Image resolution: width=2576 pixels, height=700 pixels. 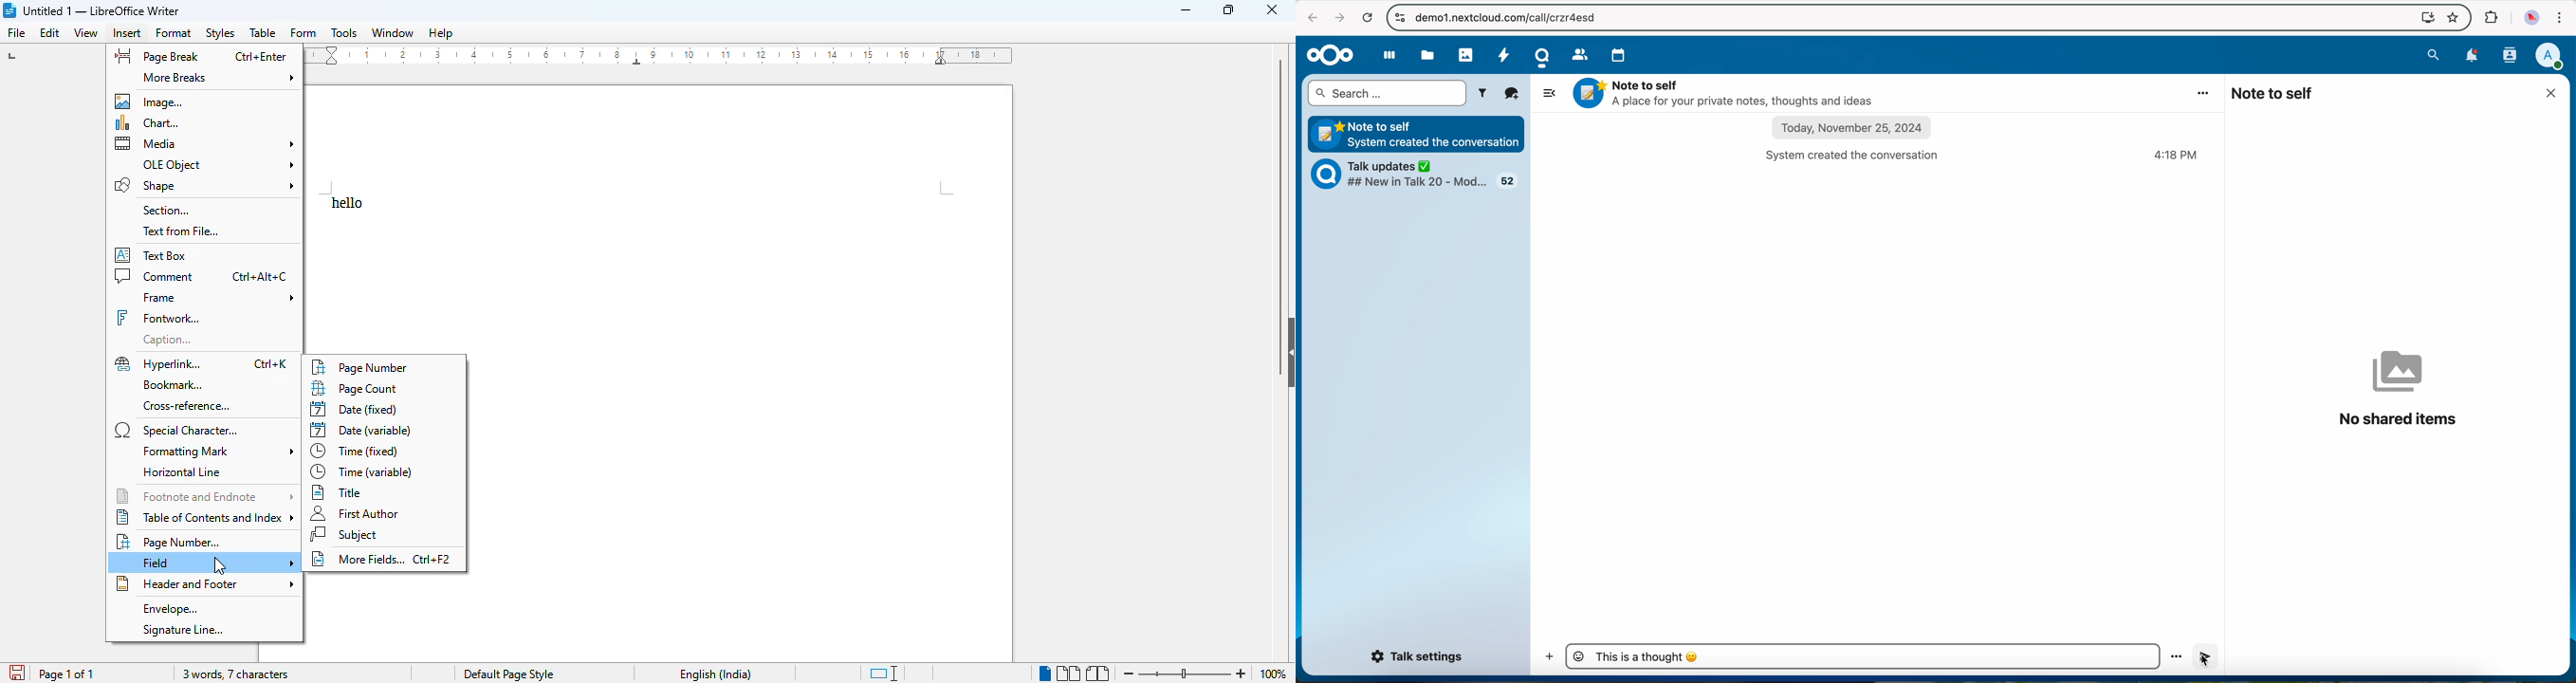 I want to click on profile picture, so click(x=2529, y=18).